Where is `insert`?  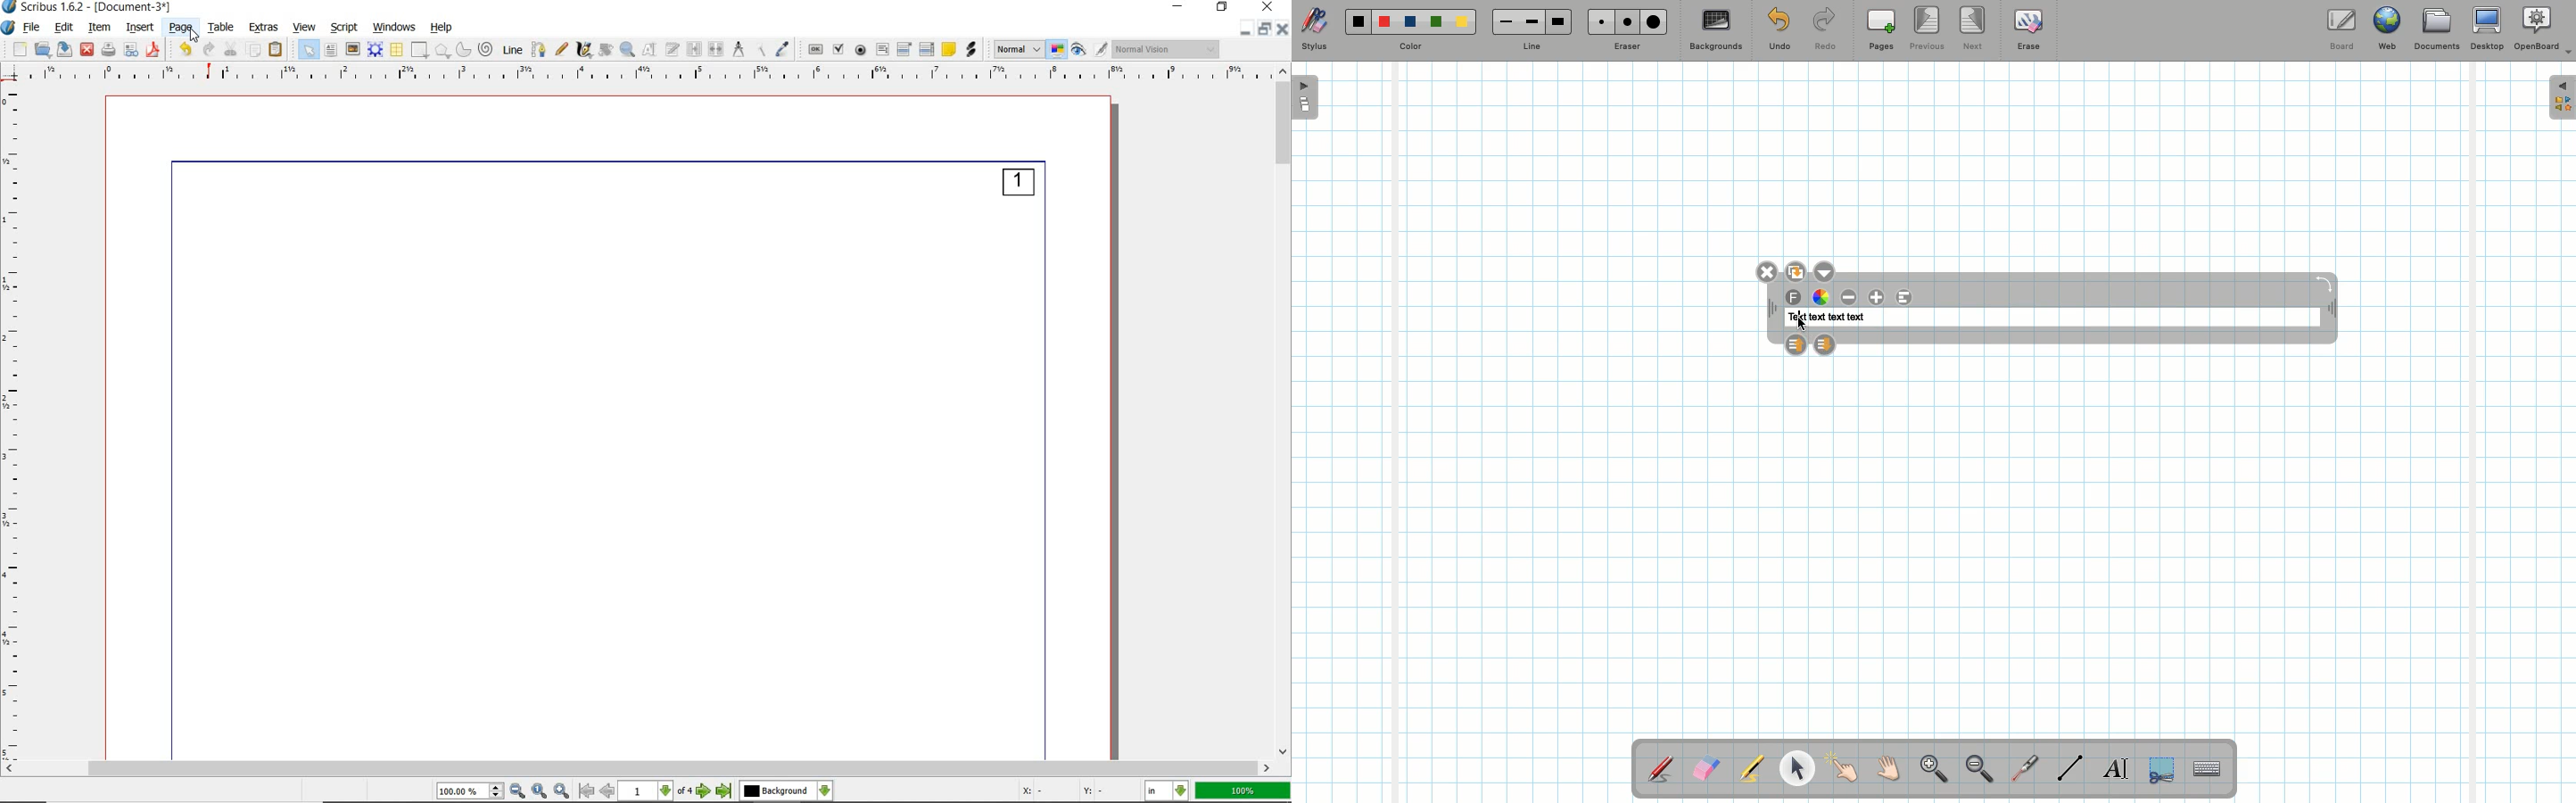
insert is located at coordinates (140, 28).